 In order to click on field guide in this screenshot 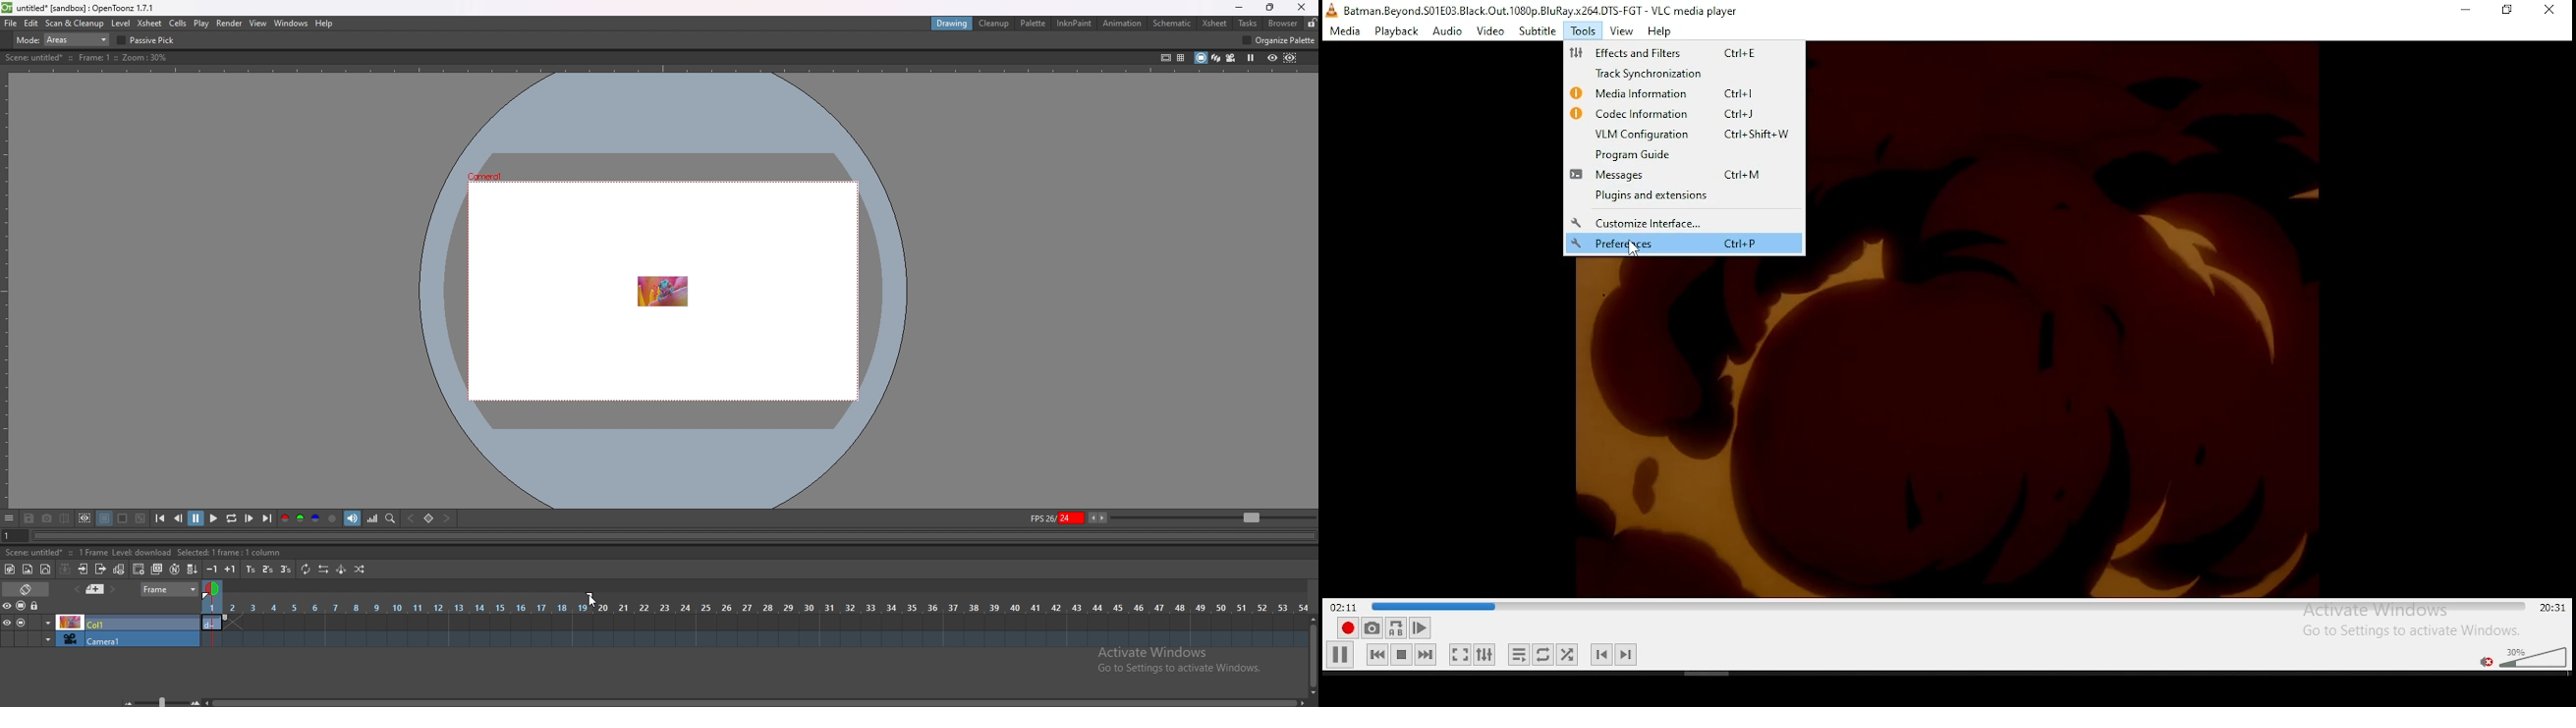, I will do `click(1181, 58)`.